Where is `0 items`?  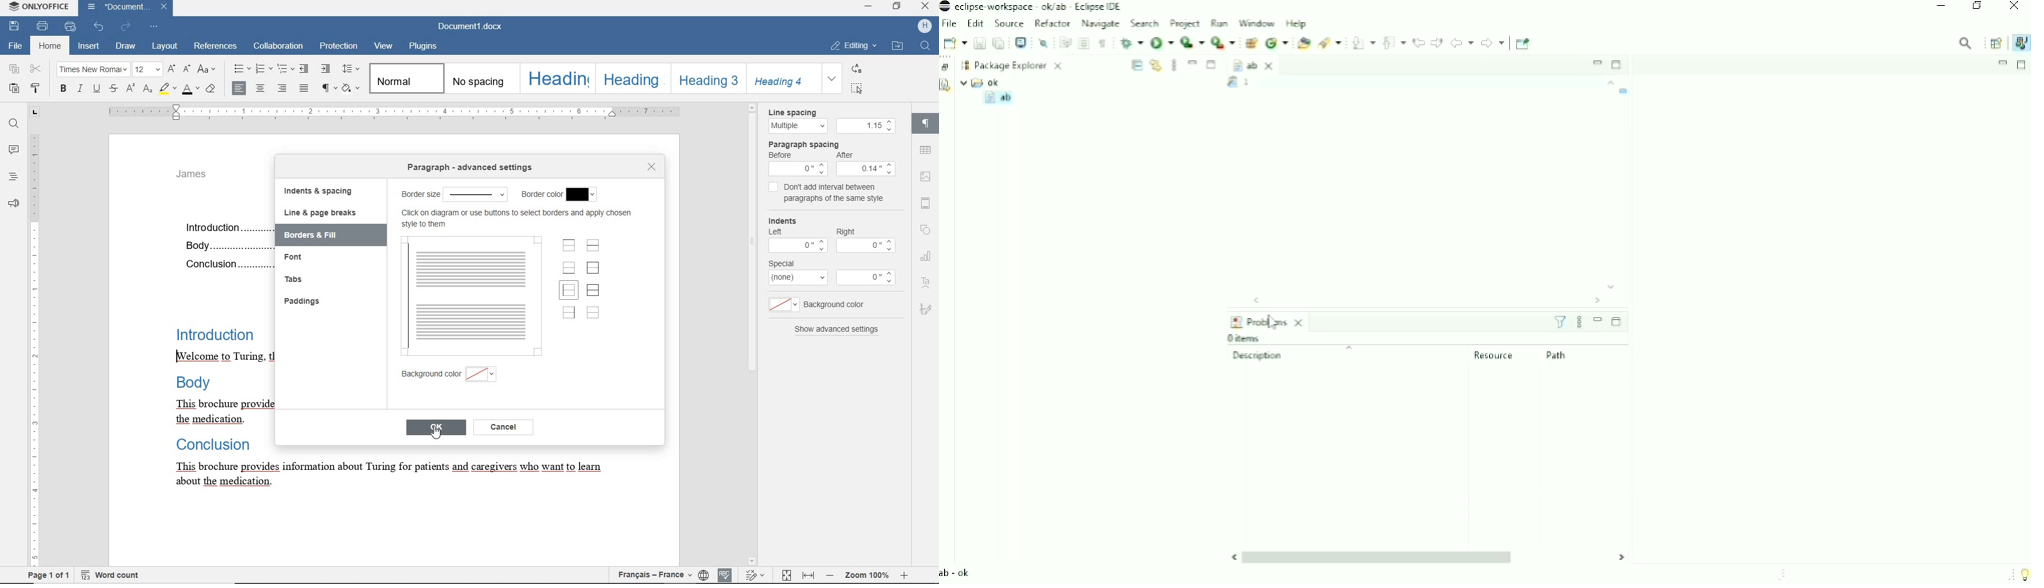 0 items is located at coordinates (1249, 338).